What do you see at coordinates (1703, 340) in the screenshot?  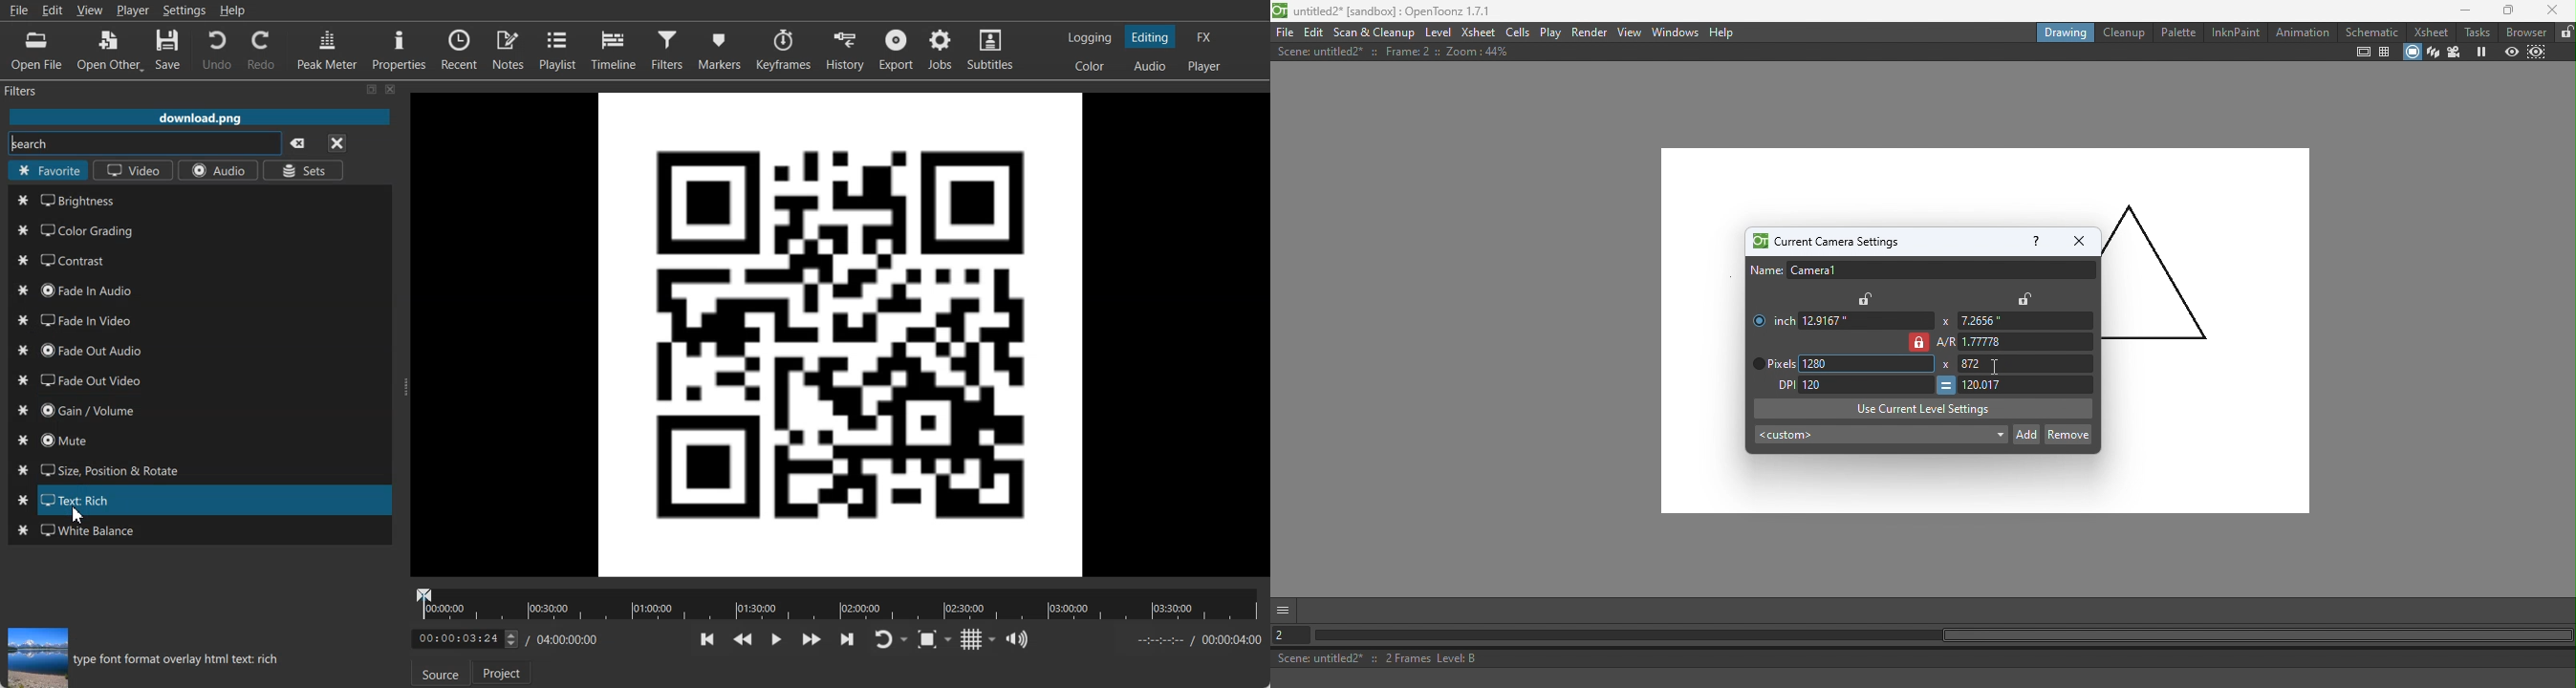 I see `canvas` at bounding box center [1703, 340].